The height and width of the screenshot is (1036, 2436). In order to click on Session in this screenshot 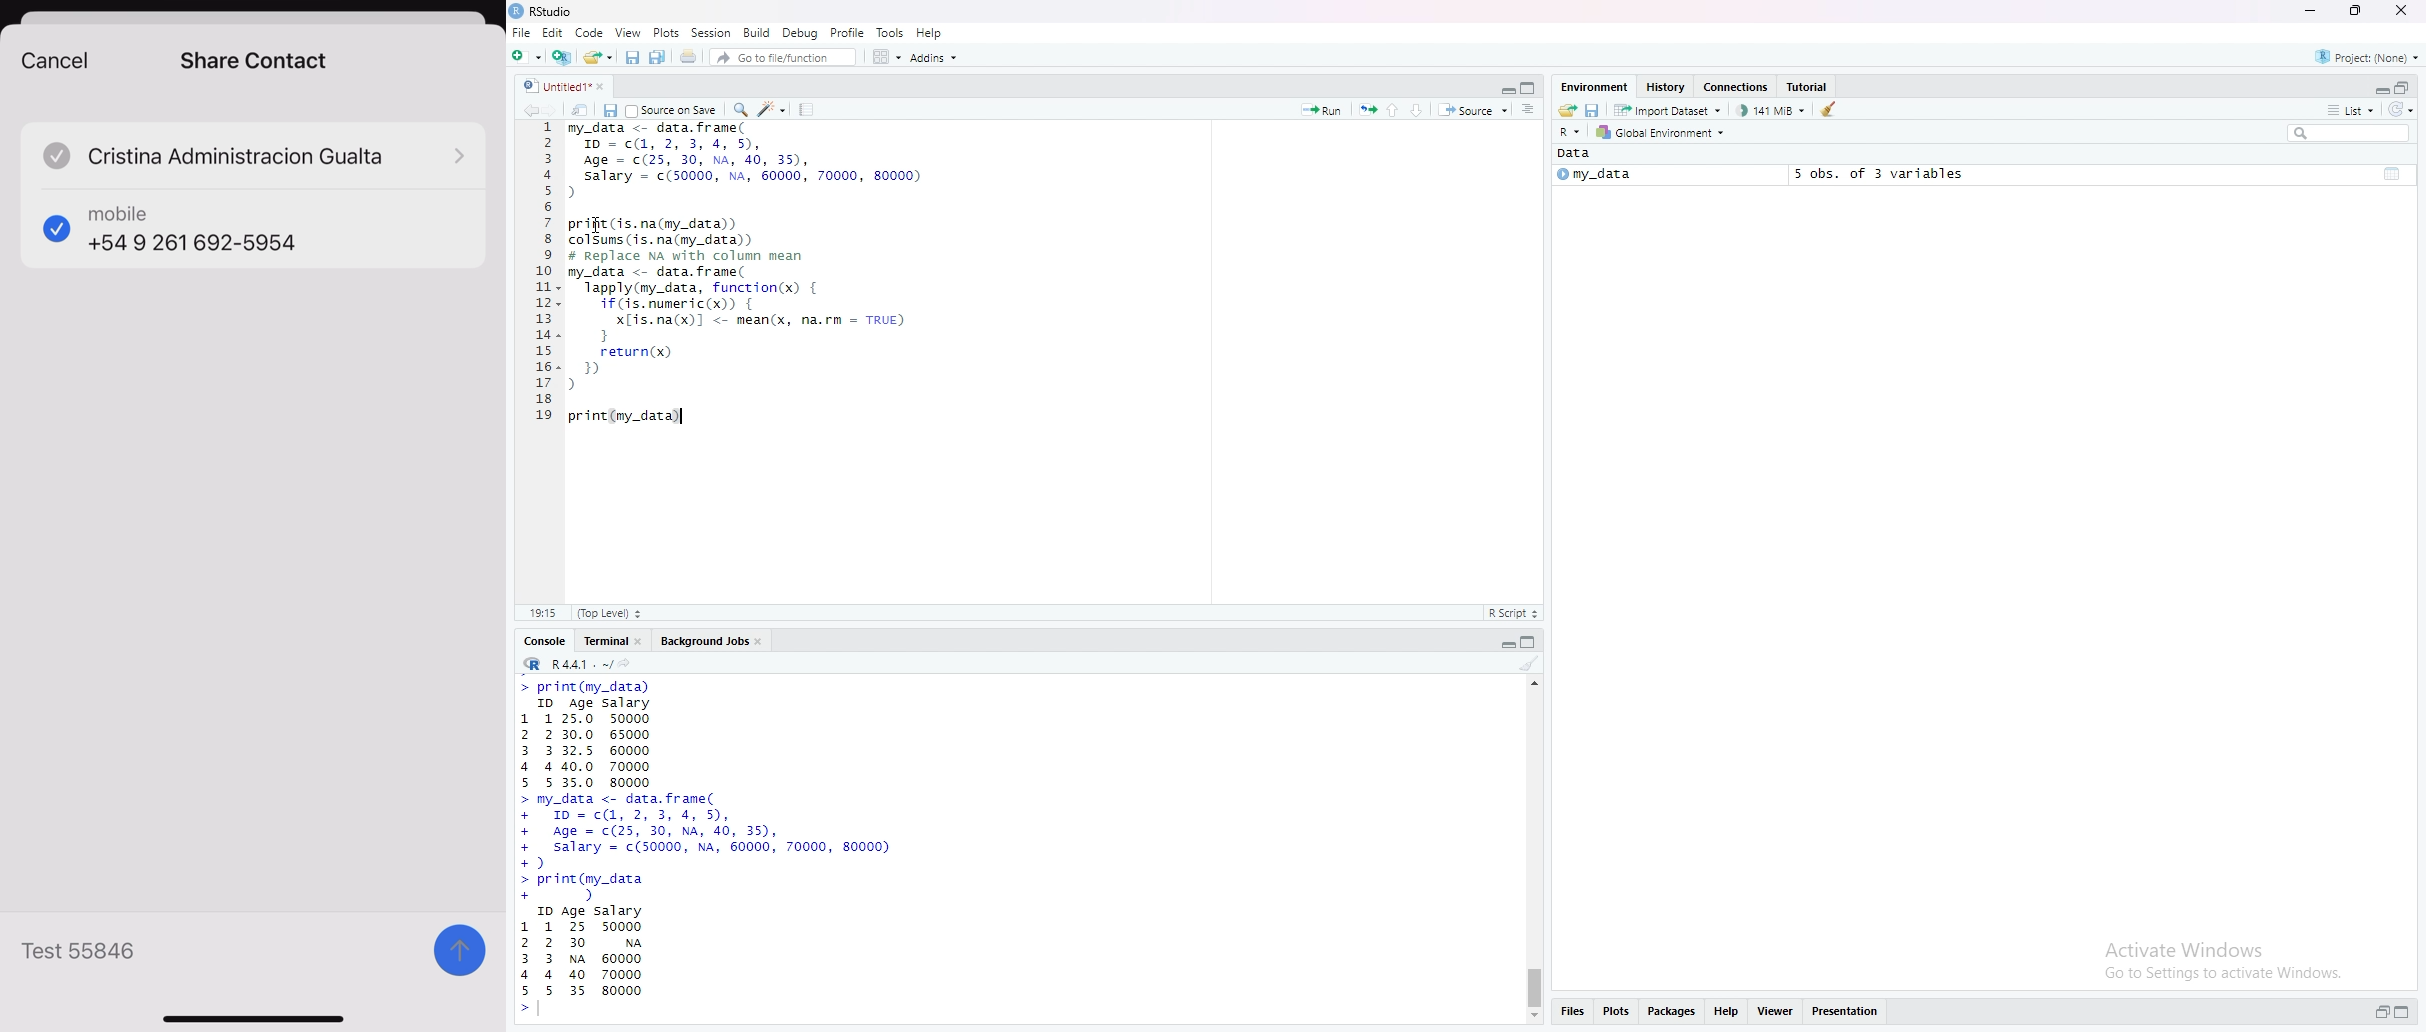, I will do `click(713, 32)`.